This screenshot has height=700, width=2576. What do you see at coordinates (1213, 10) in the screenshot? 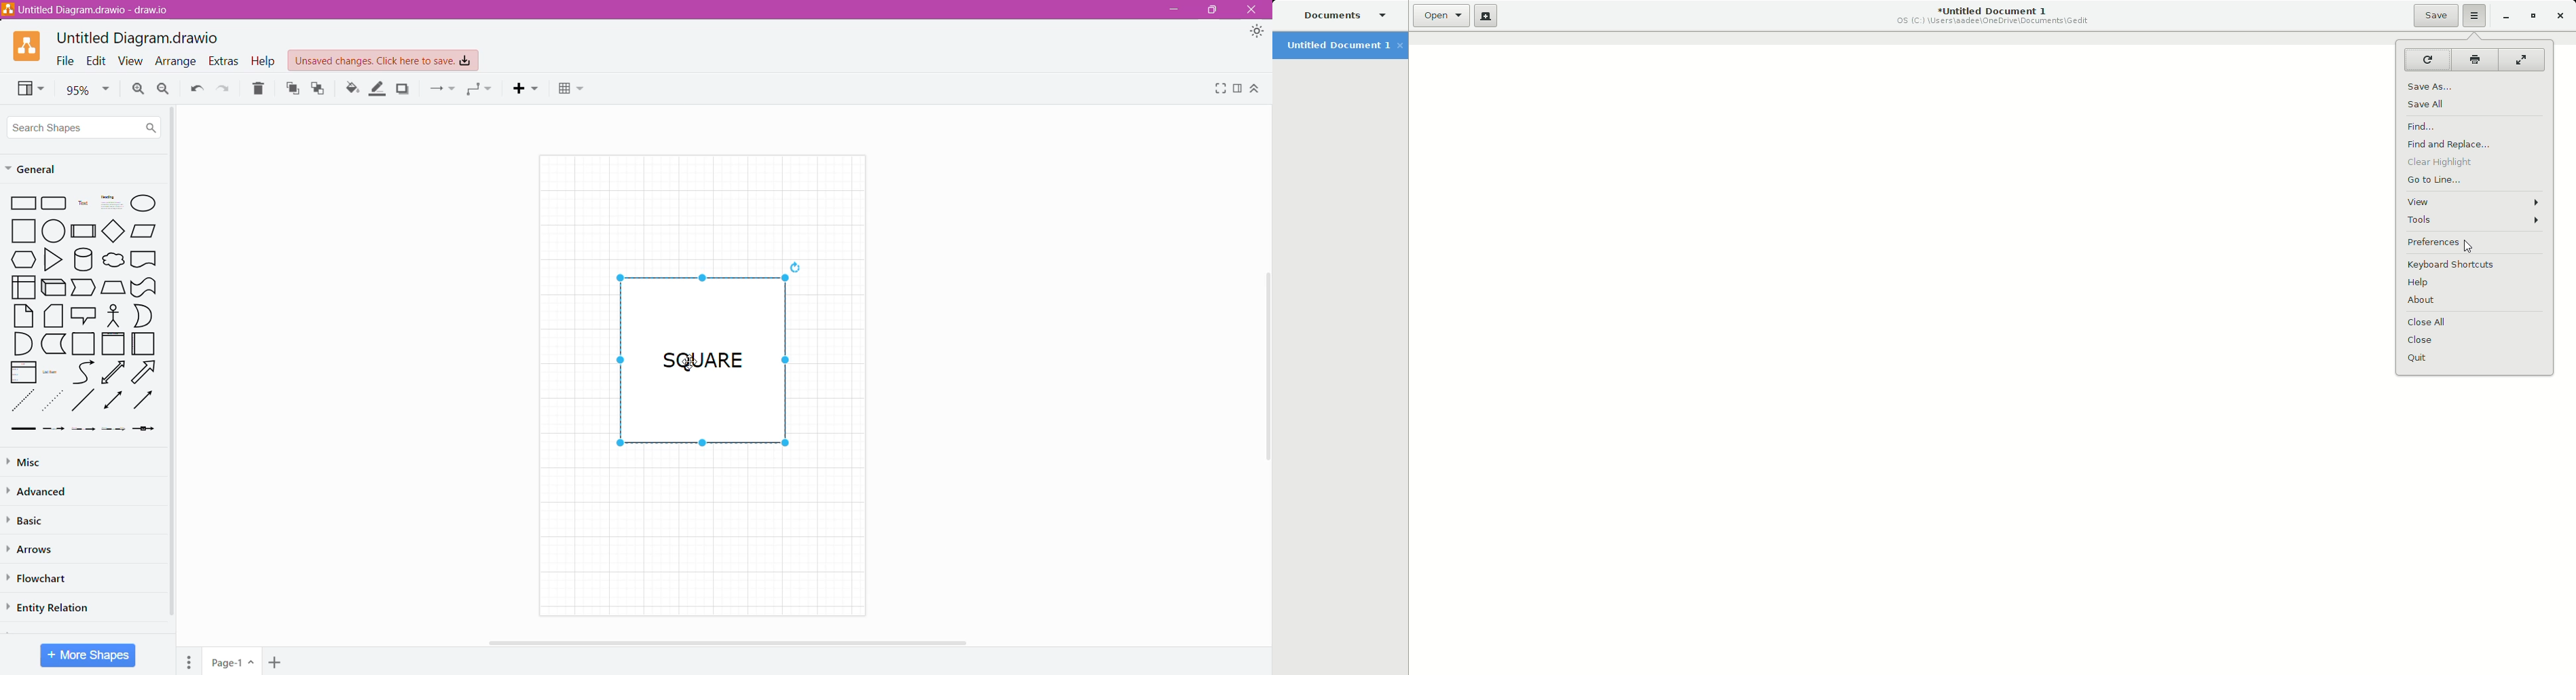
I see `Restore Down` at bounding box center [1213, 10].